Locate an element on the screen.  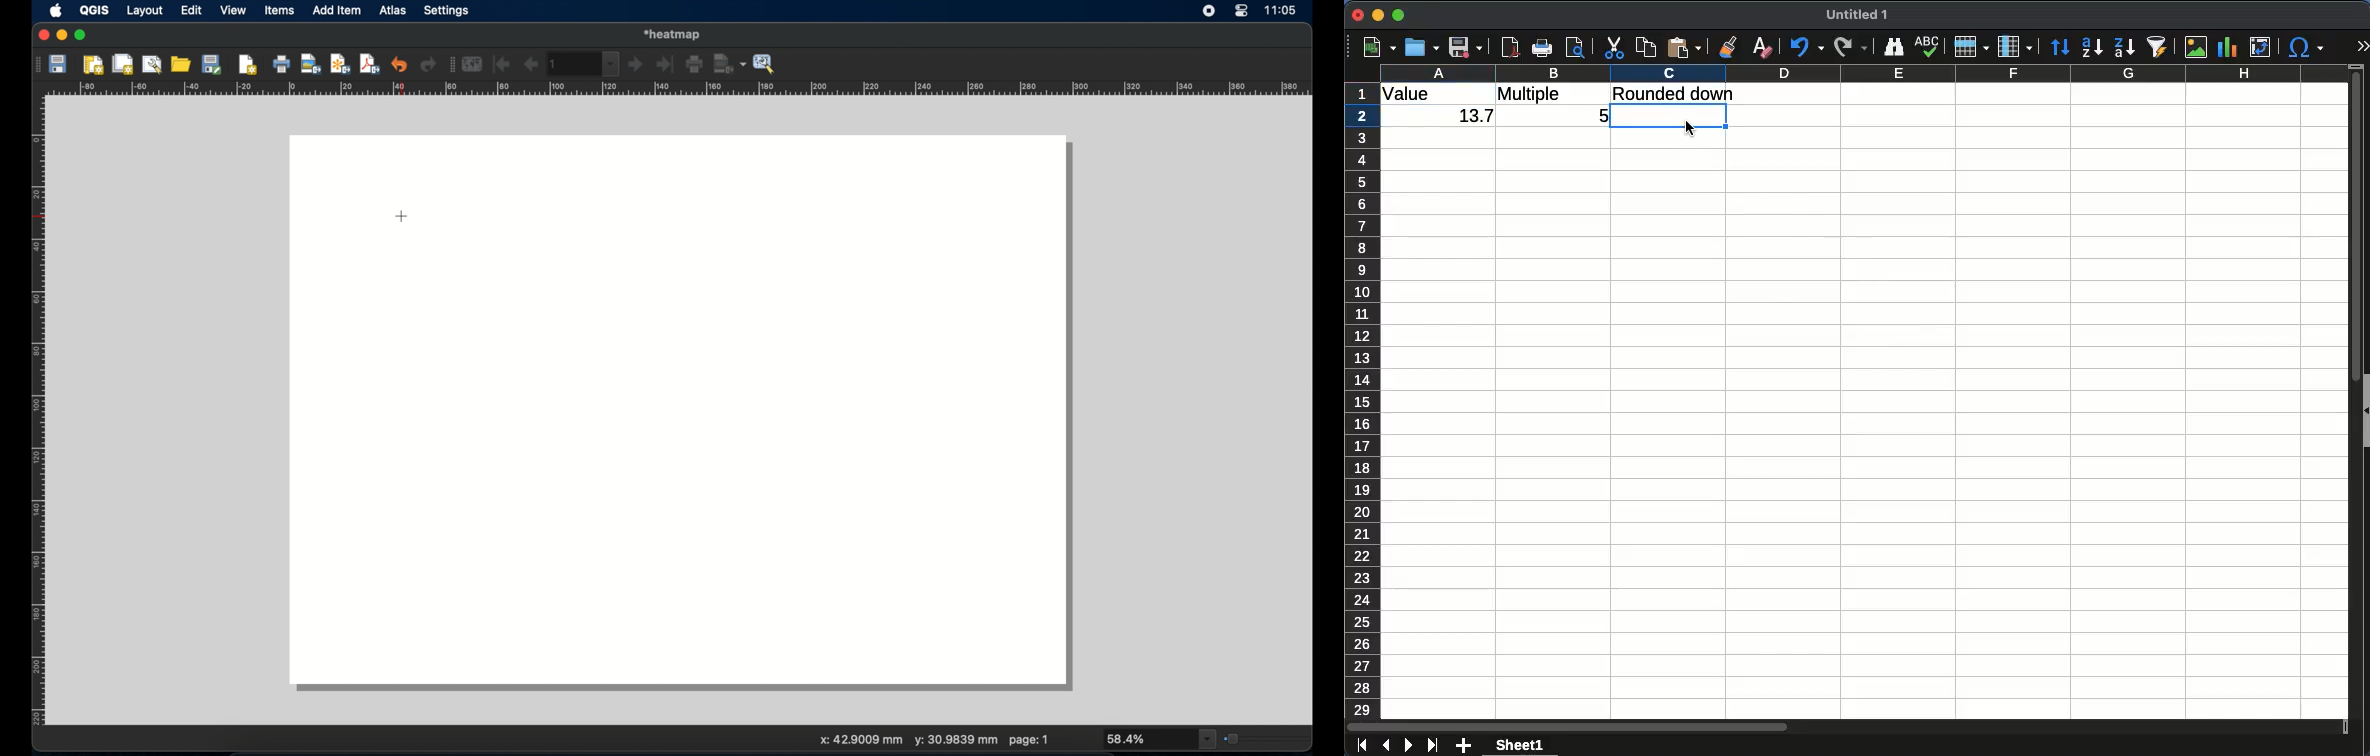
rows is located at coordinates (1972, 47).